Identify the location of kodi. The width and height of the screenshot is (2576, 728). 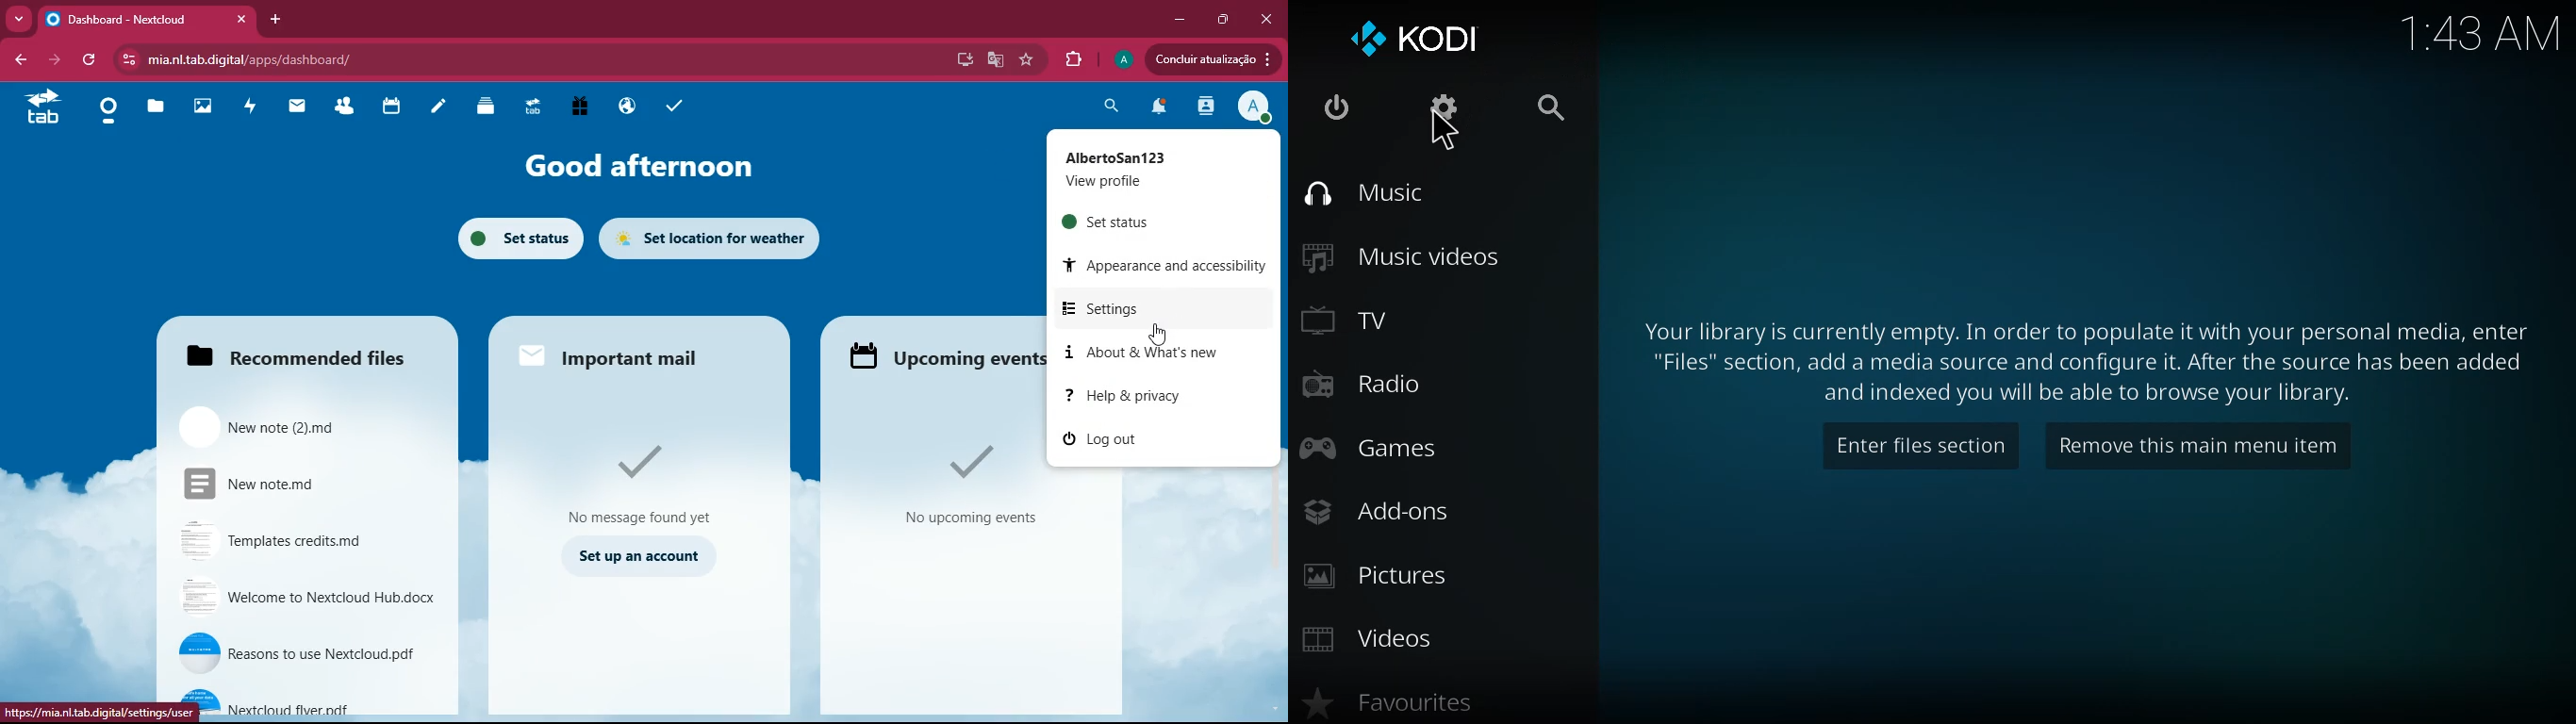
(1413, 38).